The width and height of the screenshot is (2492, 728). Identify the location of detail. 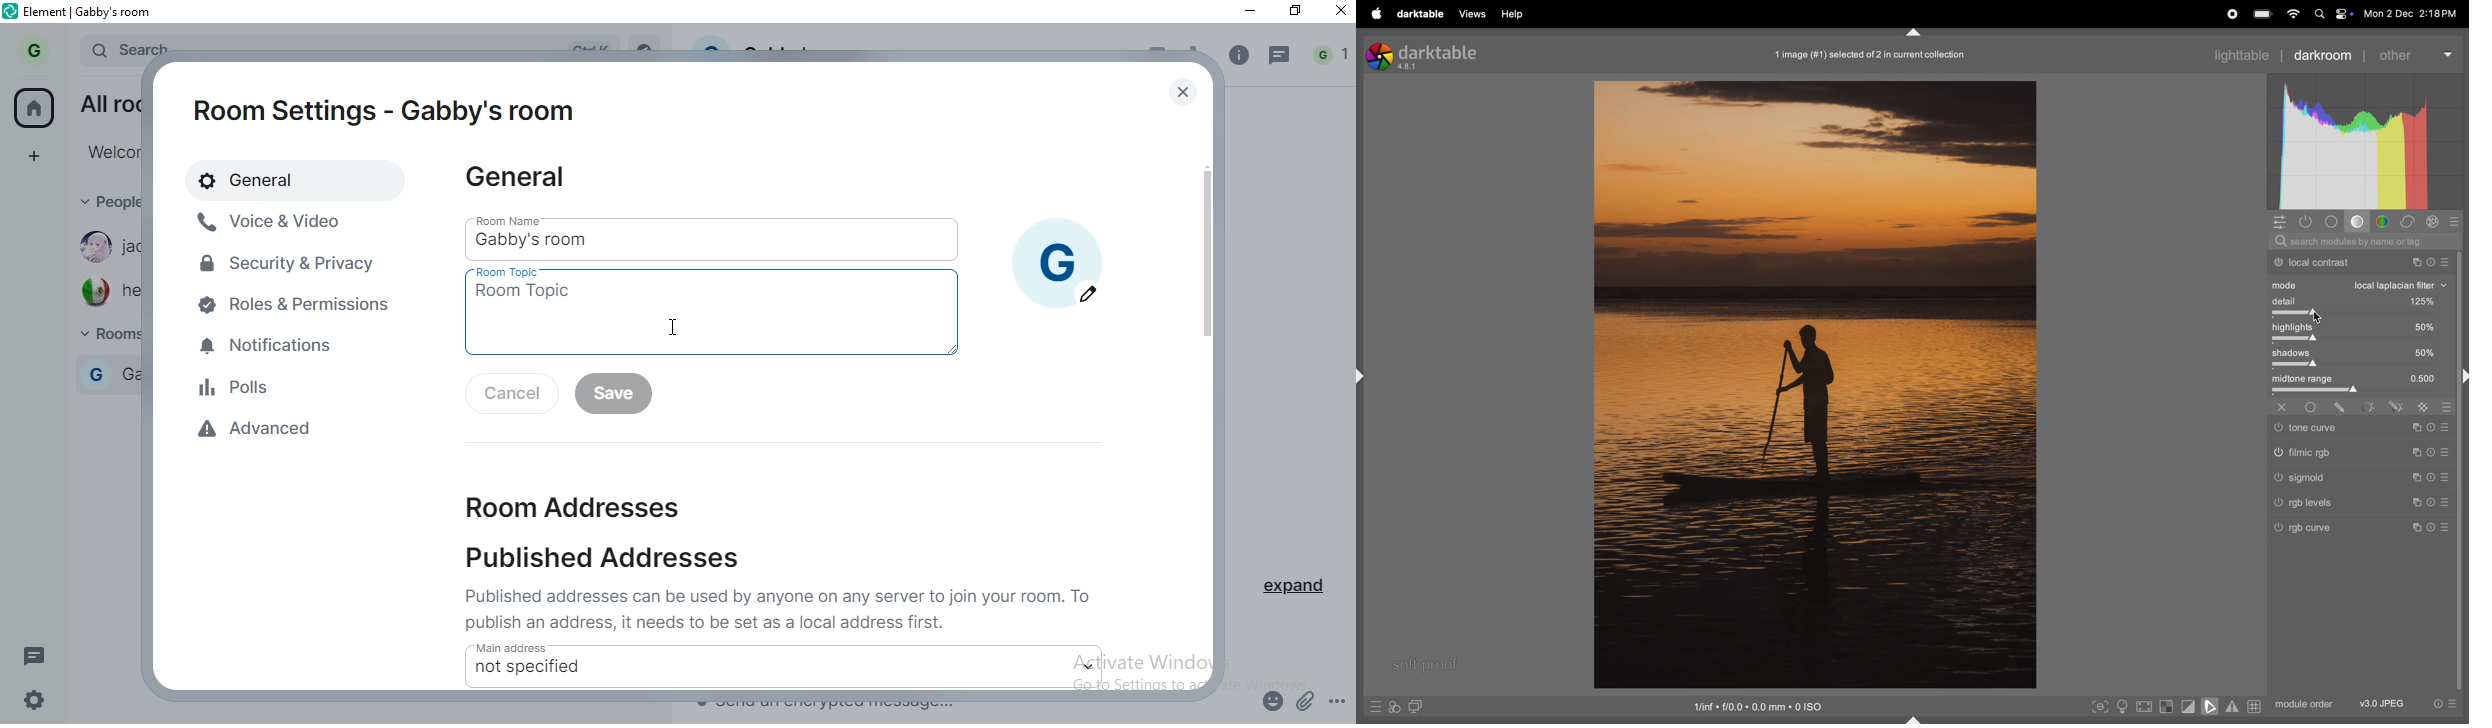
(2358, 300).